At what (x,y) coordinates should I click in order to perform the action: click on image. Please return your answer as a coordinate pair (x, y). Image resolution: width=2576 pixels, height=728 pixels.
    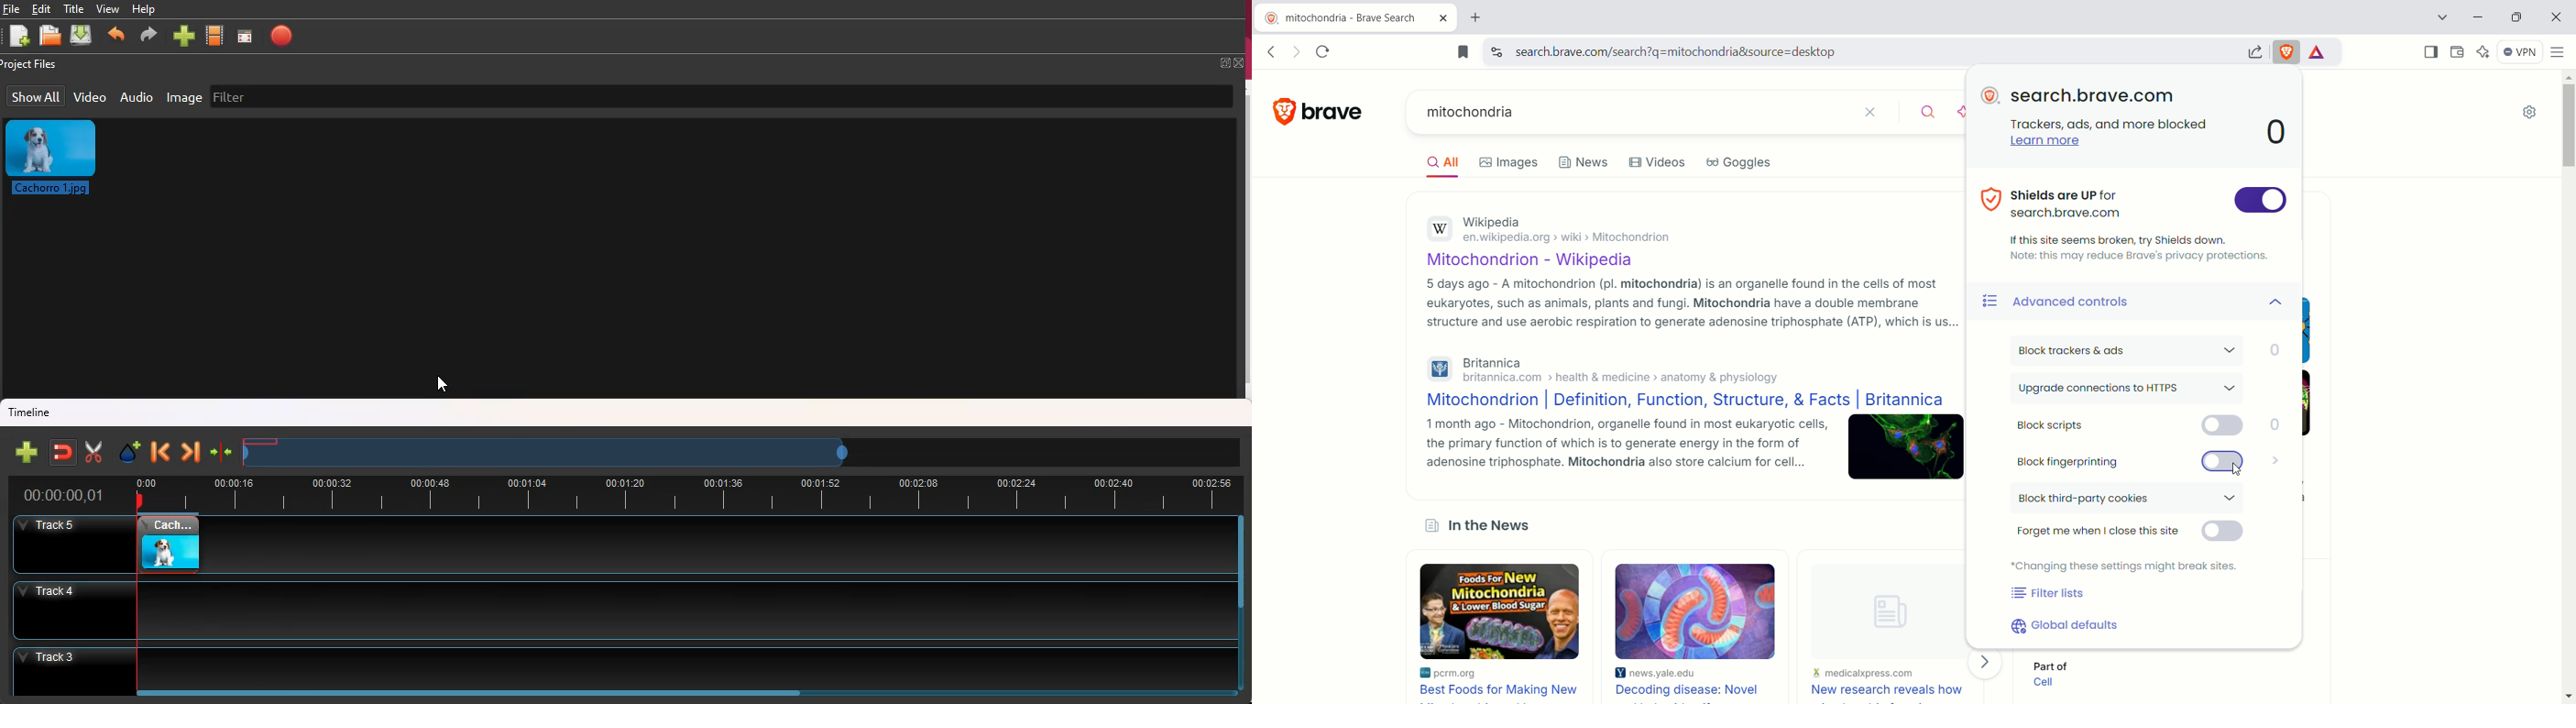
    Looking at the image, I should click on (61, 161).